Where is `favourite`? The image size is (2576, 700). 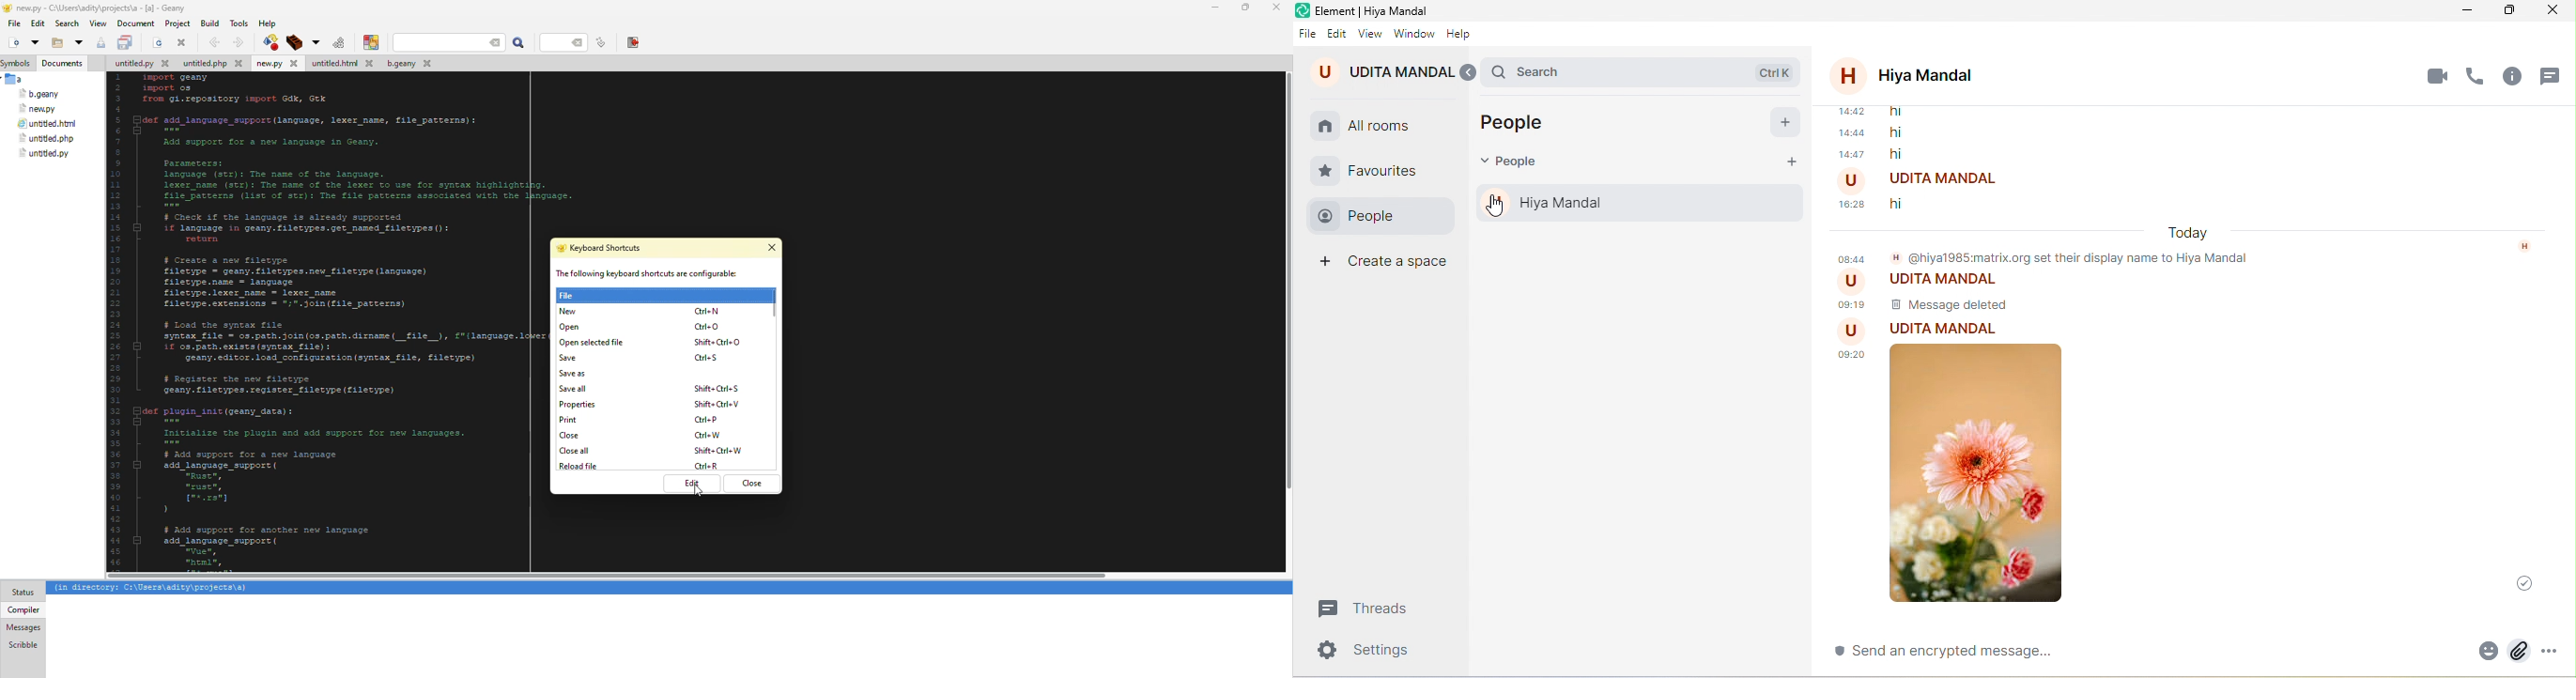
favourite is located at coordinates (1374, 168).